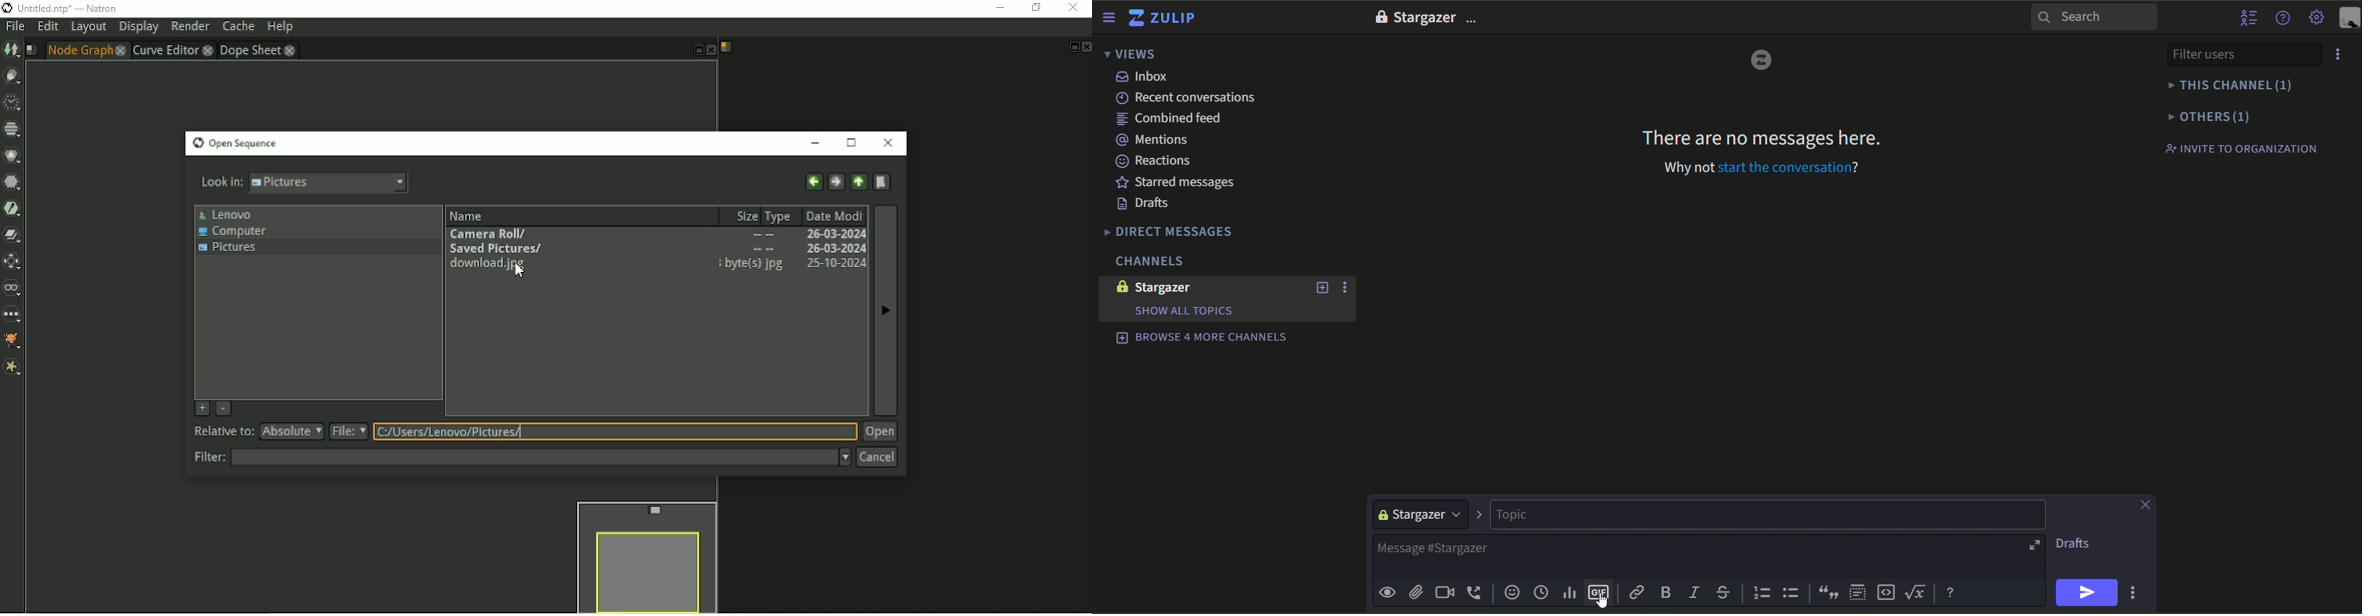 Image resolution: width=2380 pixels, height=616 pixels. I want to click on add video call, so click(1442, 593).